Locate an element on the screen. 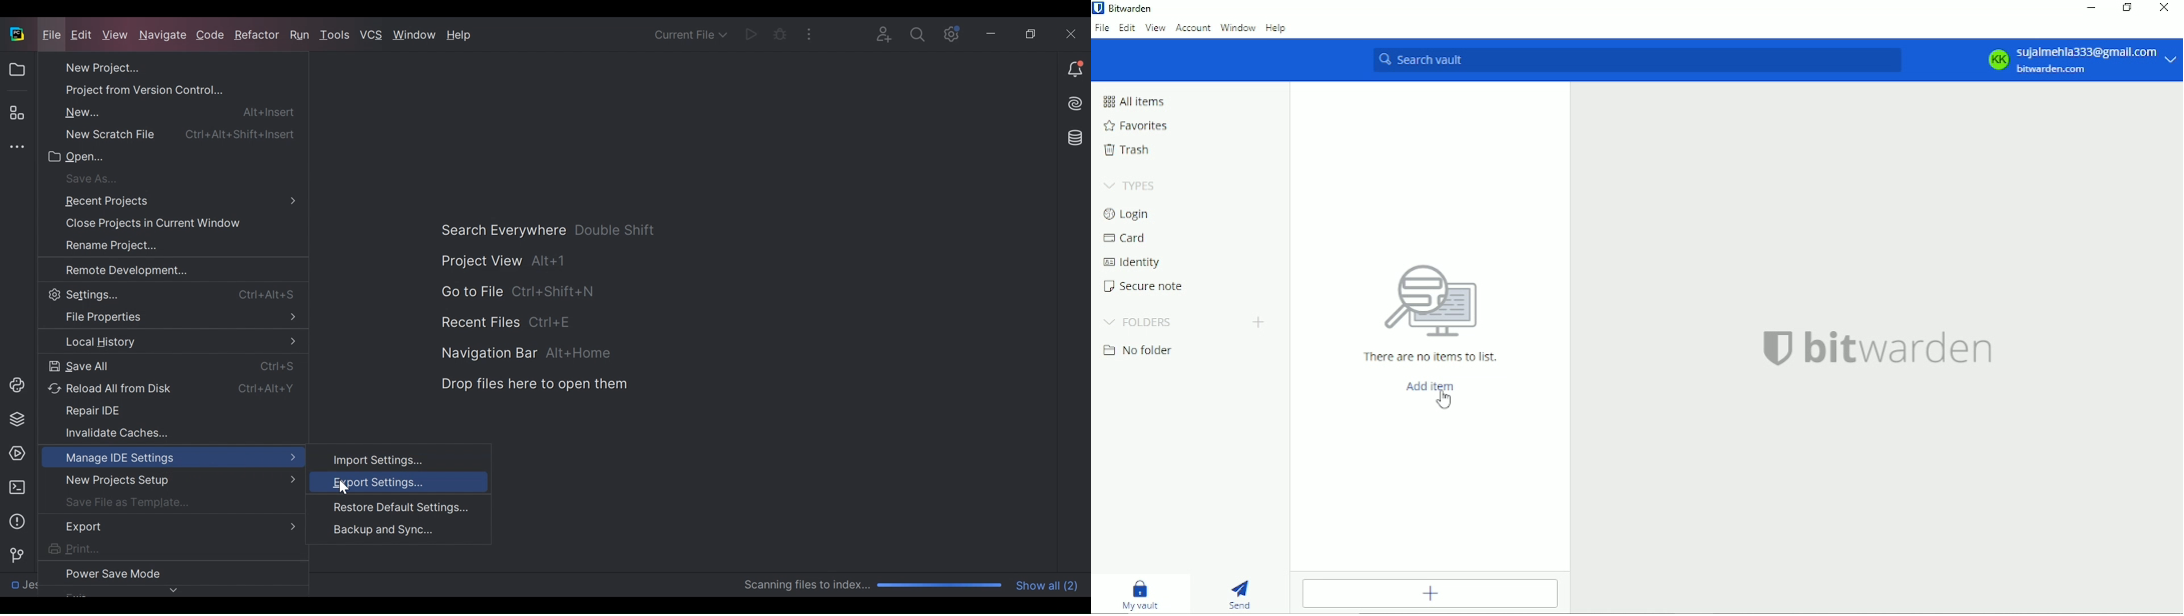  Code with Me is located at coordinates (886, 33).